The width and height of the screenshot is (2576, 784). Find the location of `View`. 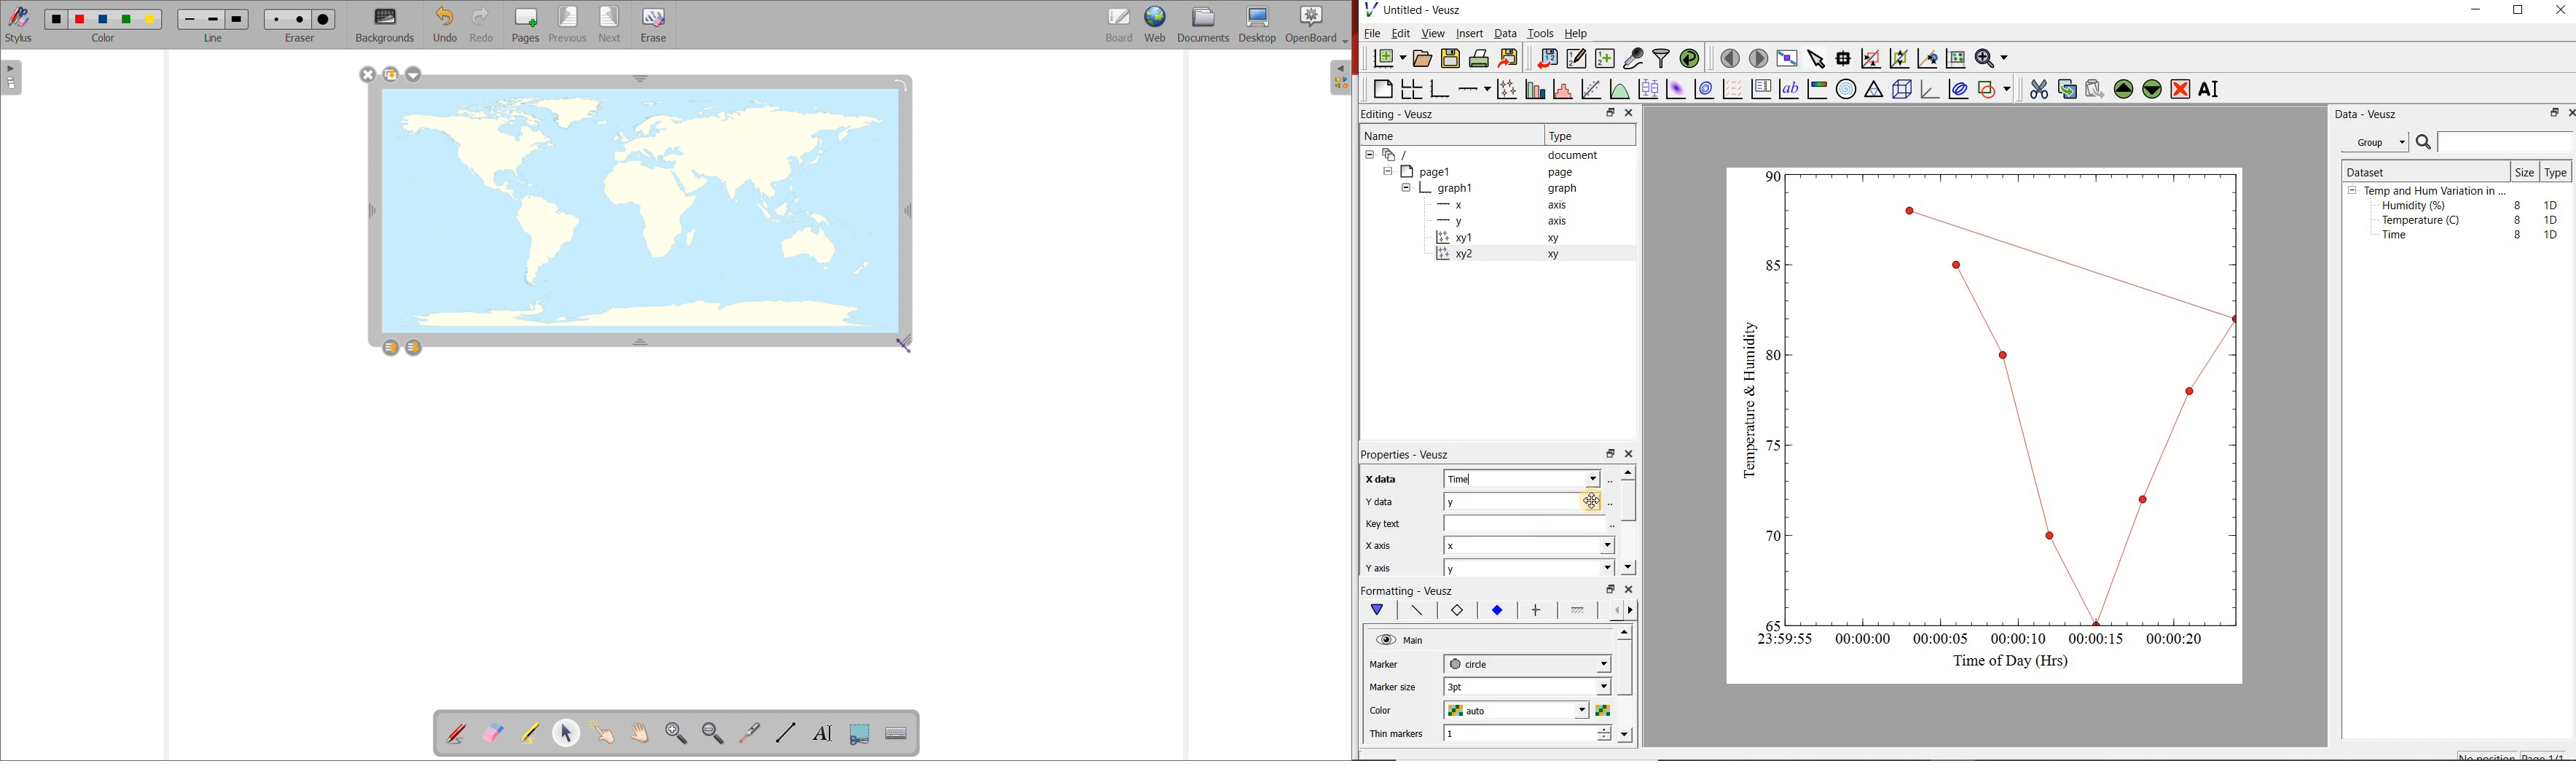

View is located at coordinates (1433, 34).